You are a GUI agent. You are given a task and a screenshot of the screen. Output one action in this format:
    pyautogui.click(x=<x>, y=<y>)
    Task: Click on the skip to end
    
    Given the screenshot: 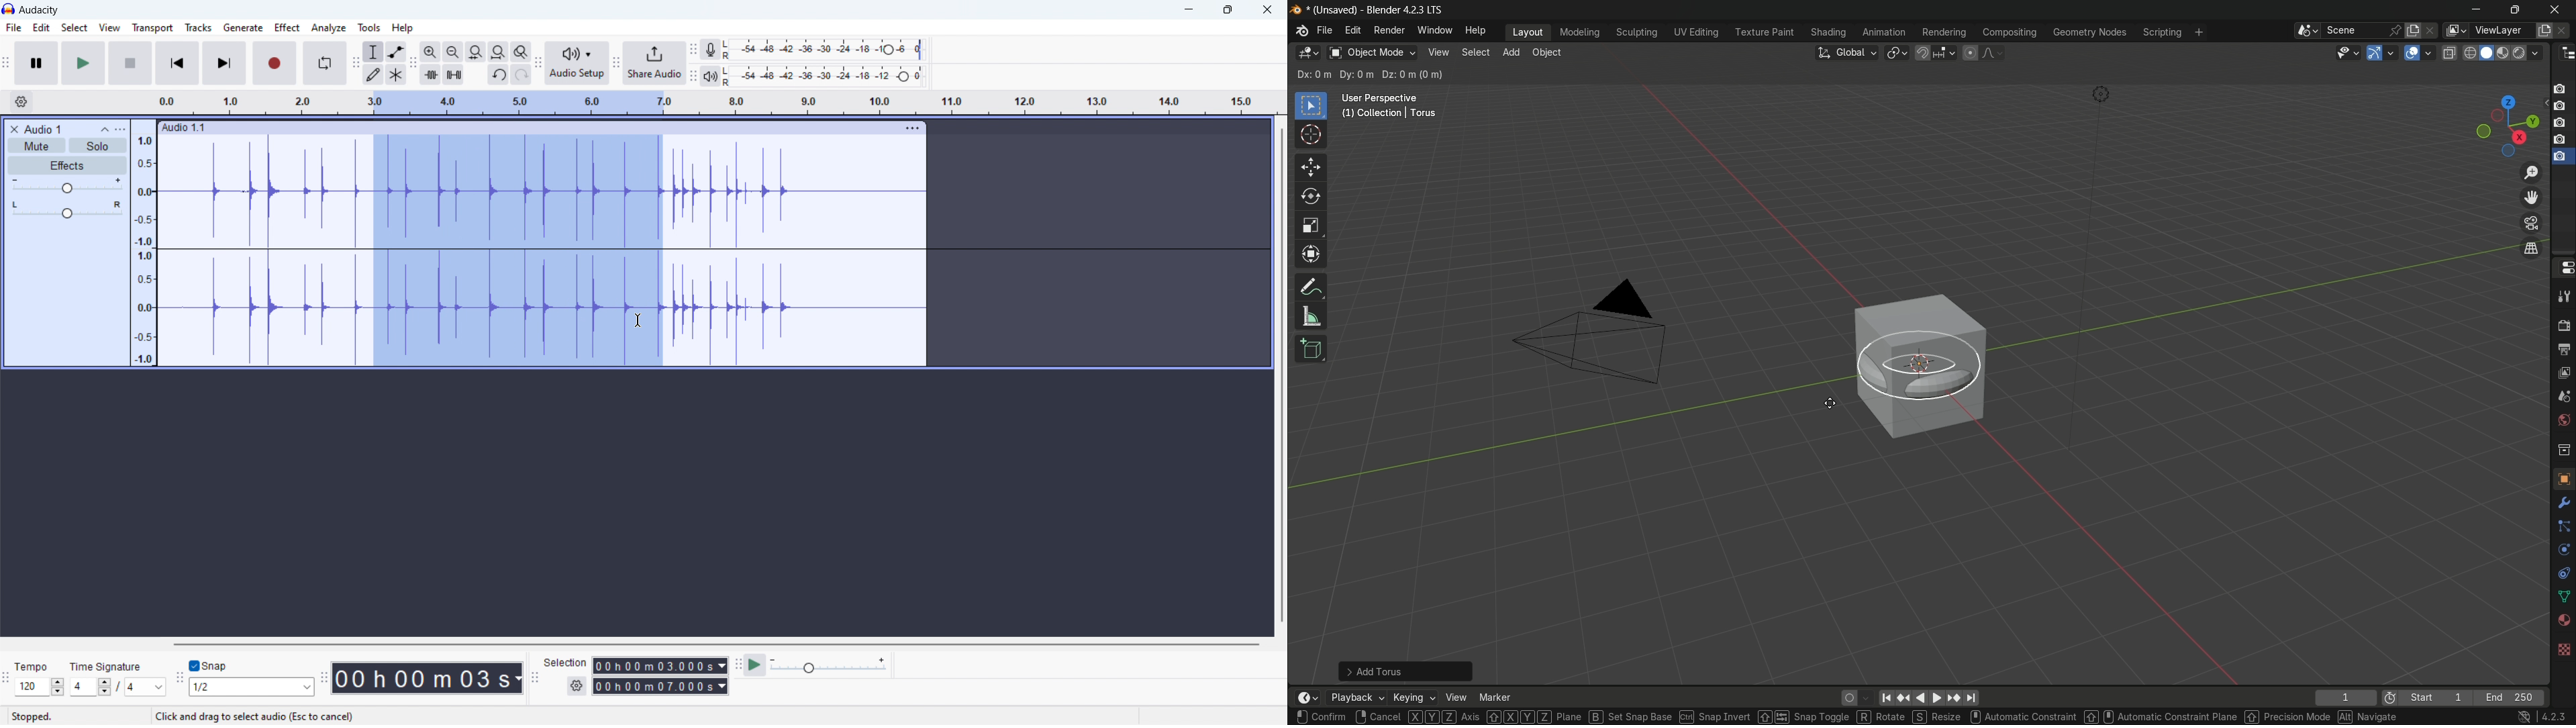 What is the action you would take?
    pyautogui.click(x=224, y=63)
    